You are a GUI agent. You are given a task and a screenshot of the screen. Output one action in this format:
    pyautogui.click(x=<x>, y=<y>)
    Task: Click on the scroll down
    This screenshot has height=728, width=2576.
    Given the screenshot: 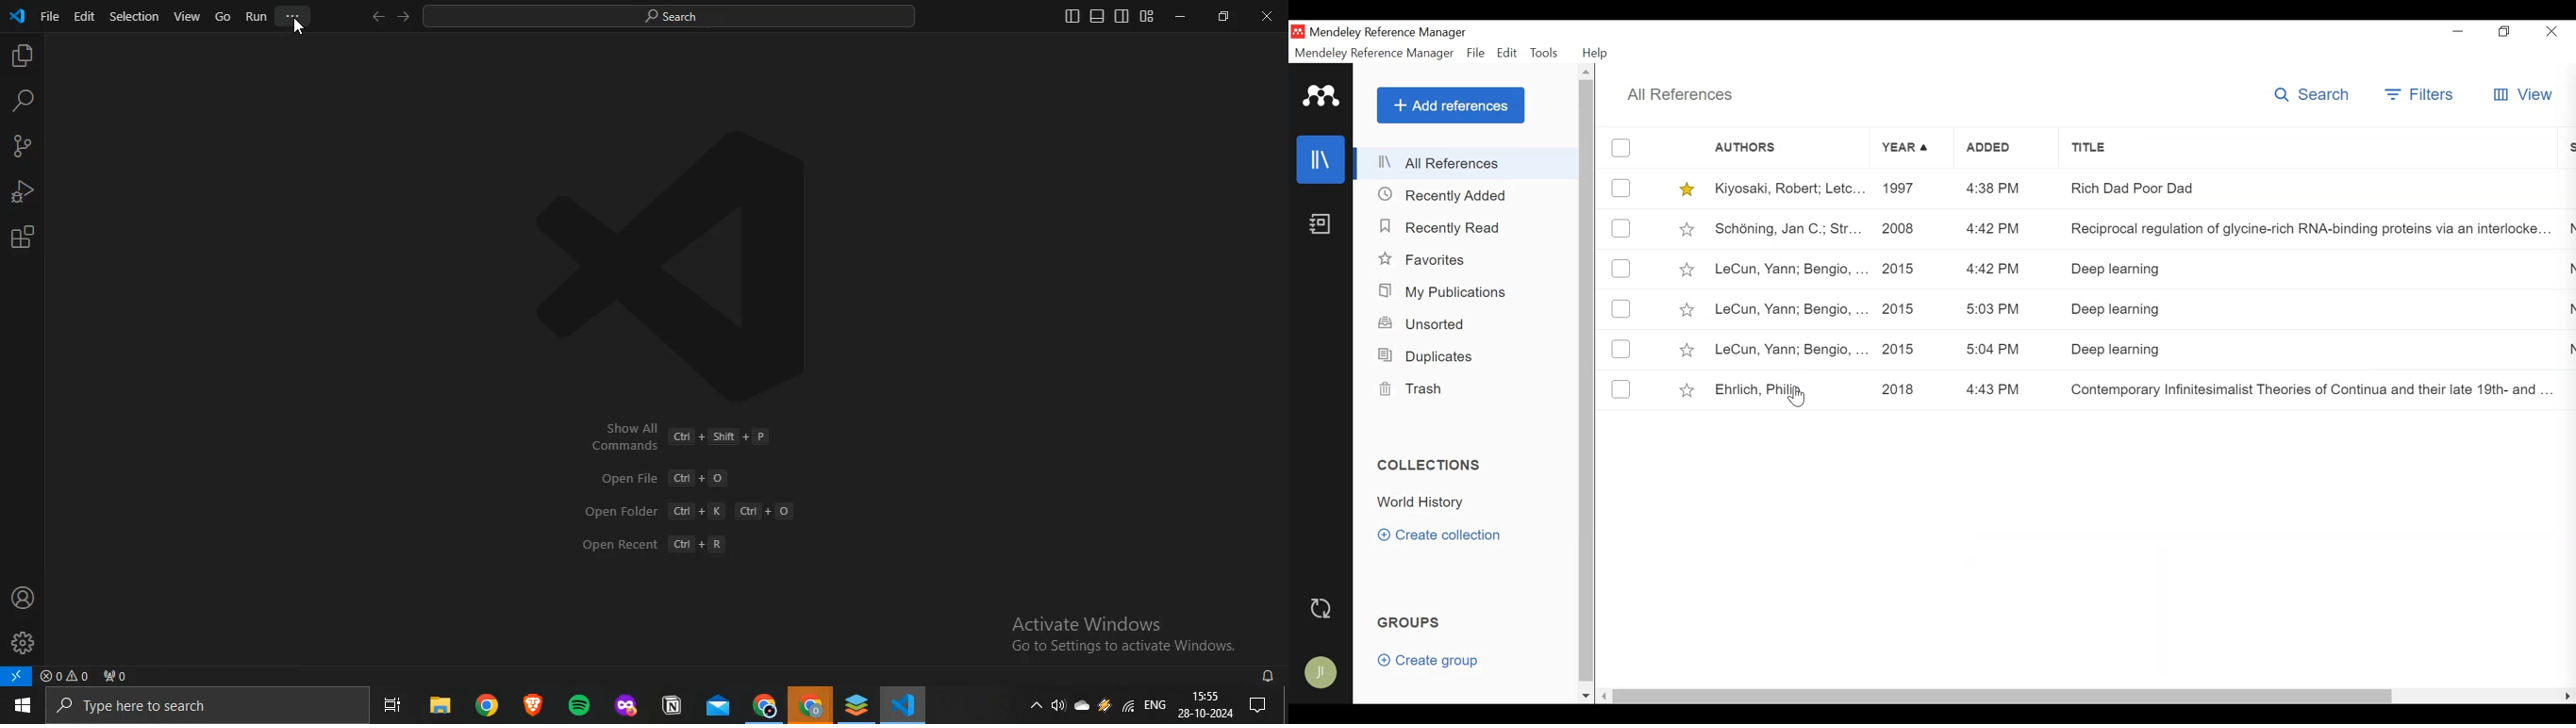 What is the action you would take?
    pyautogui.click(x=1586, y=697)
    